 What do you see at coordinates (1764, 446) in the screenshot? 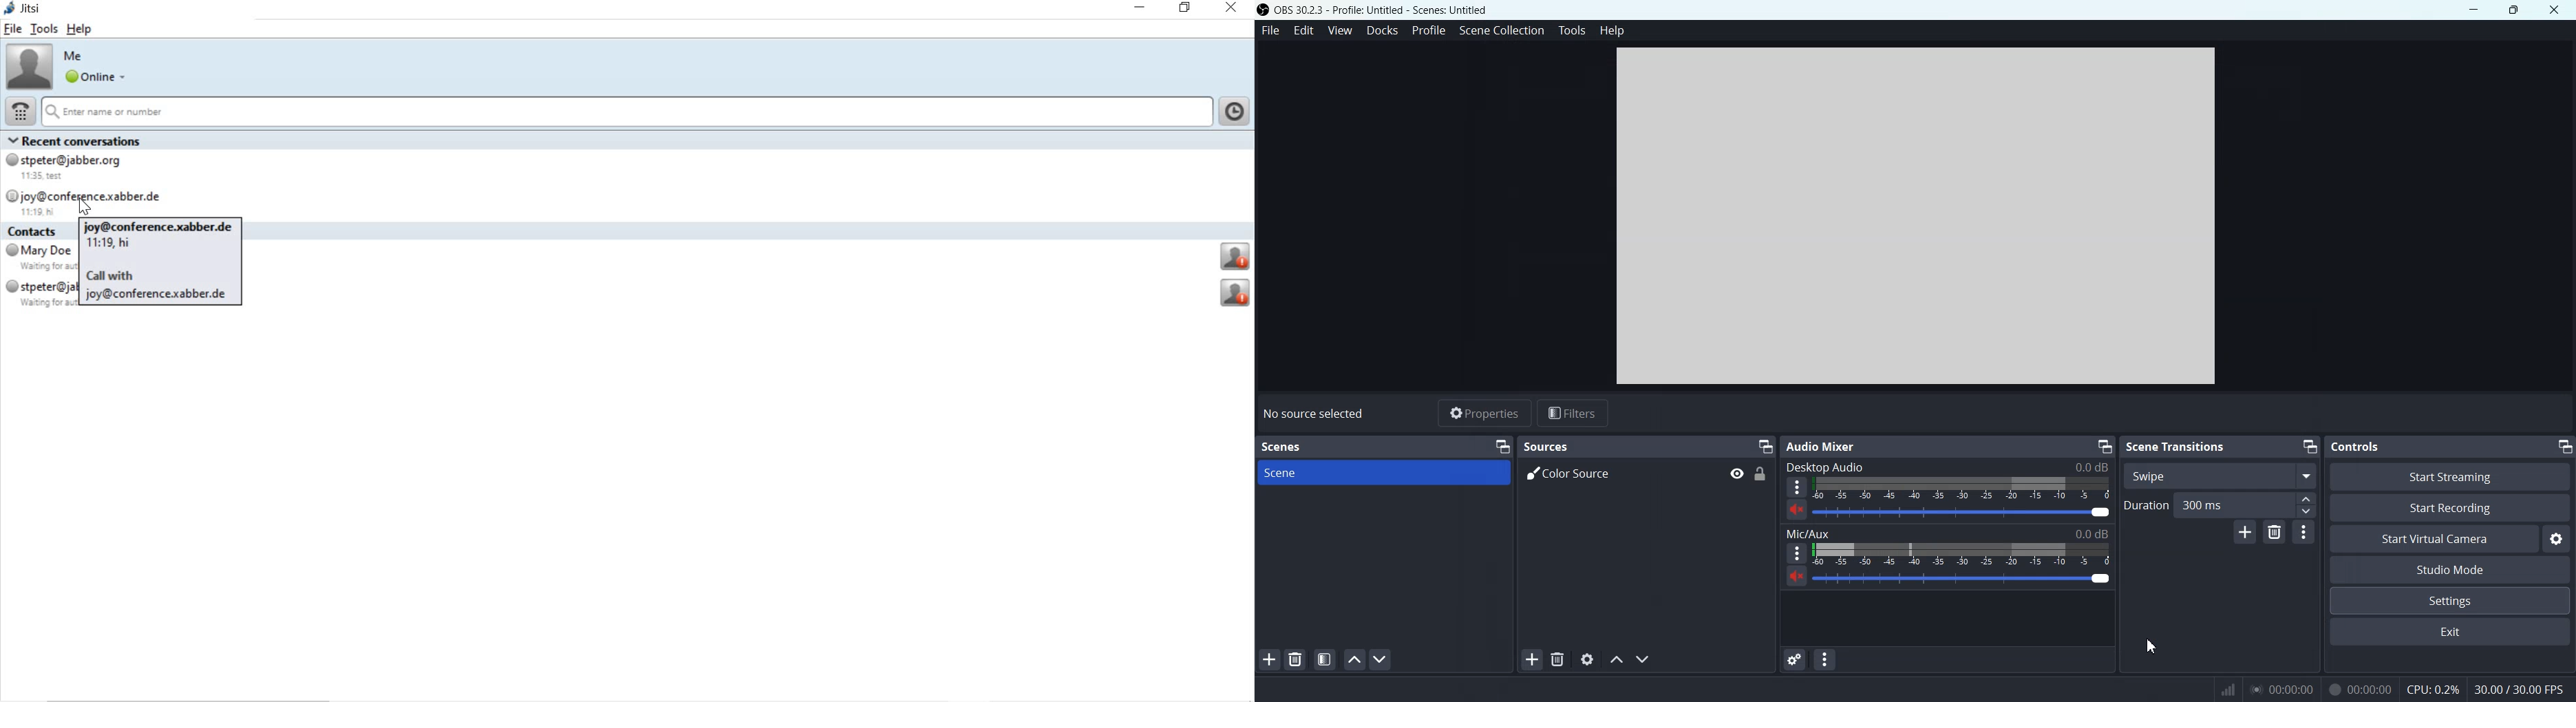
I see `Minimize` at bounding box center [1764, 446].